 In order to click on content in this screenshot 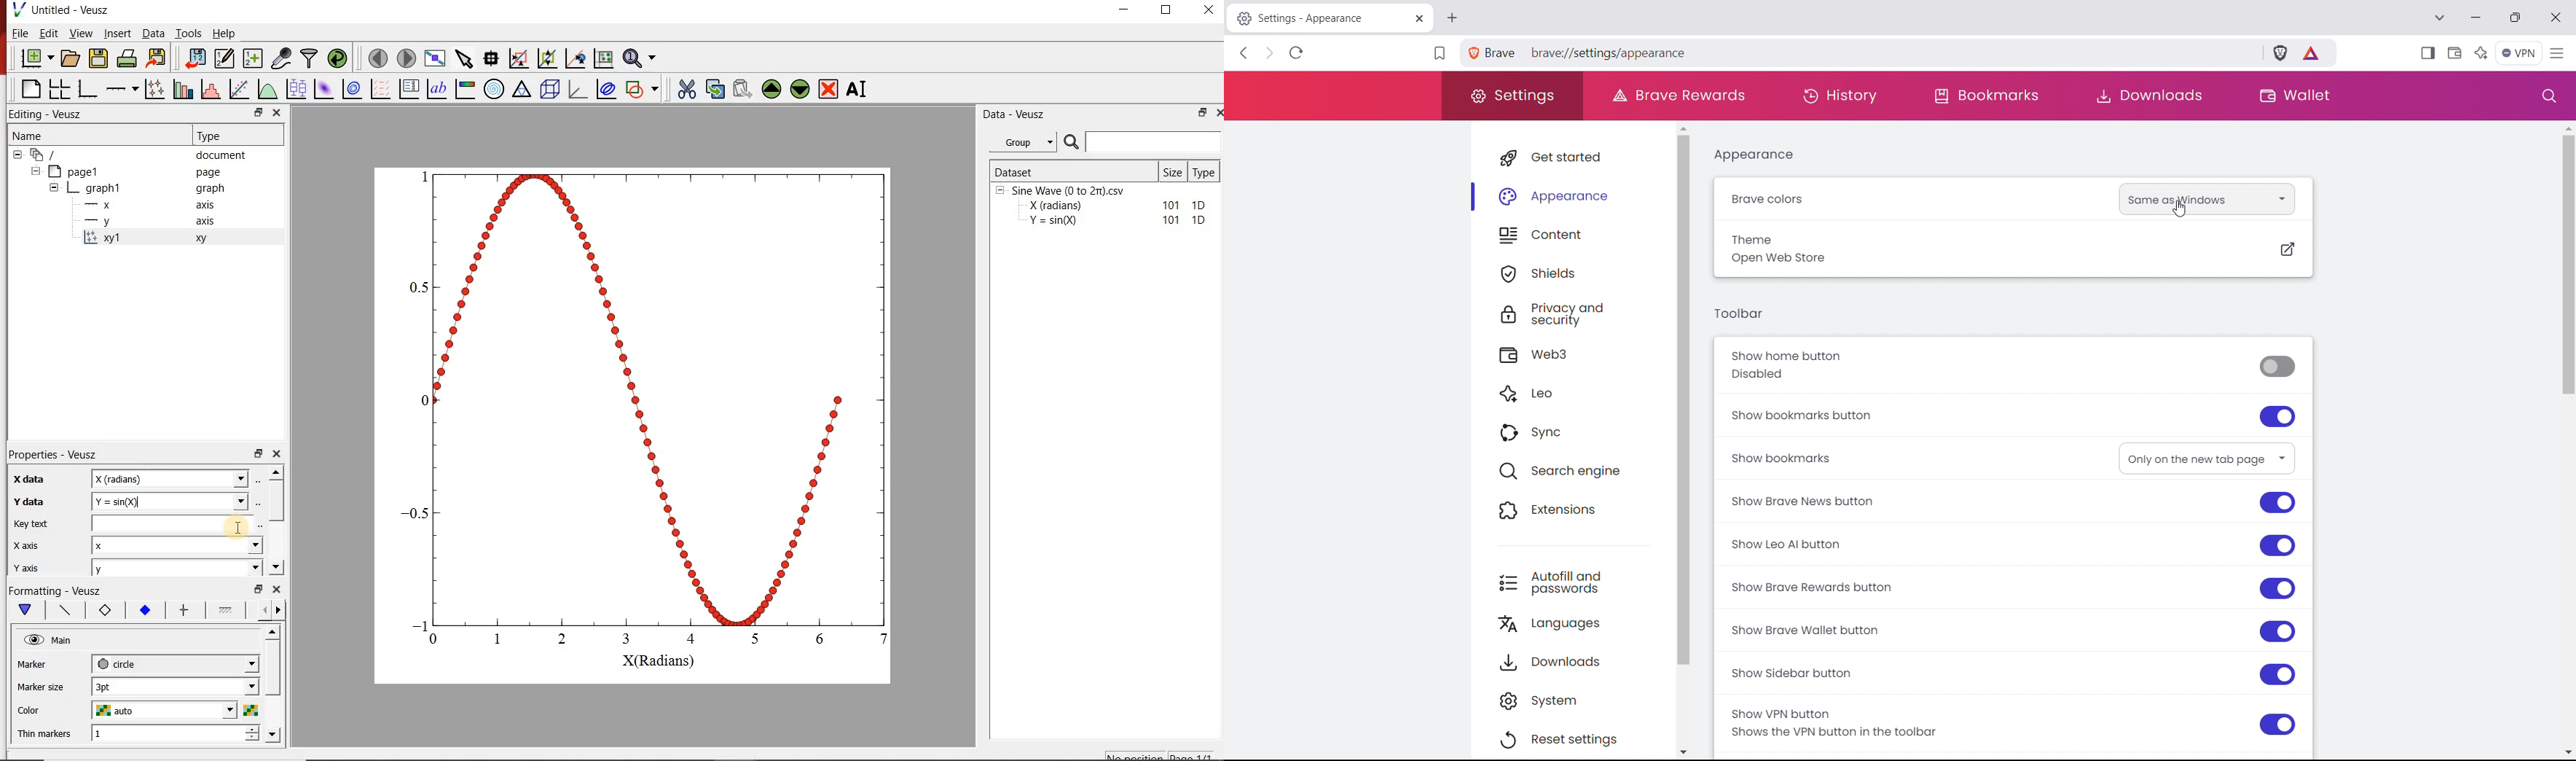, I will do `click(1583, 233)`.